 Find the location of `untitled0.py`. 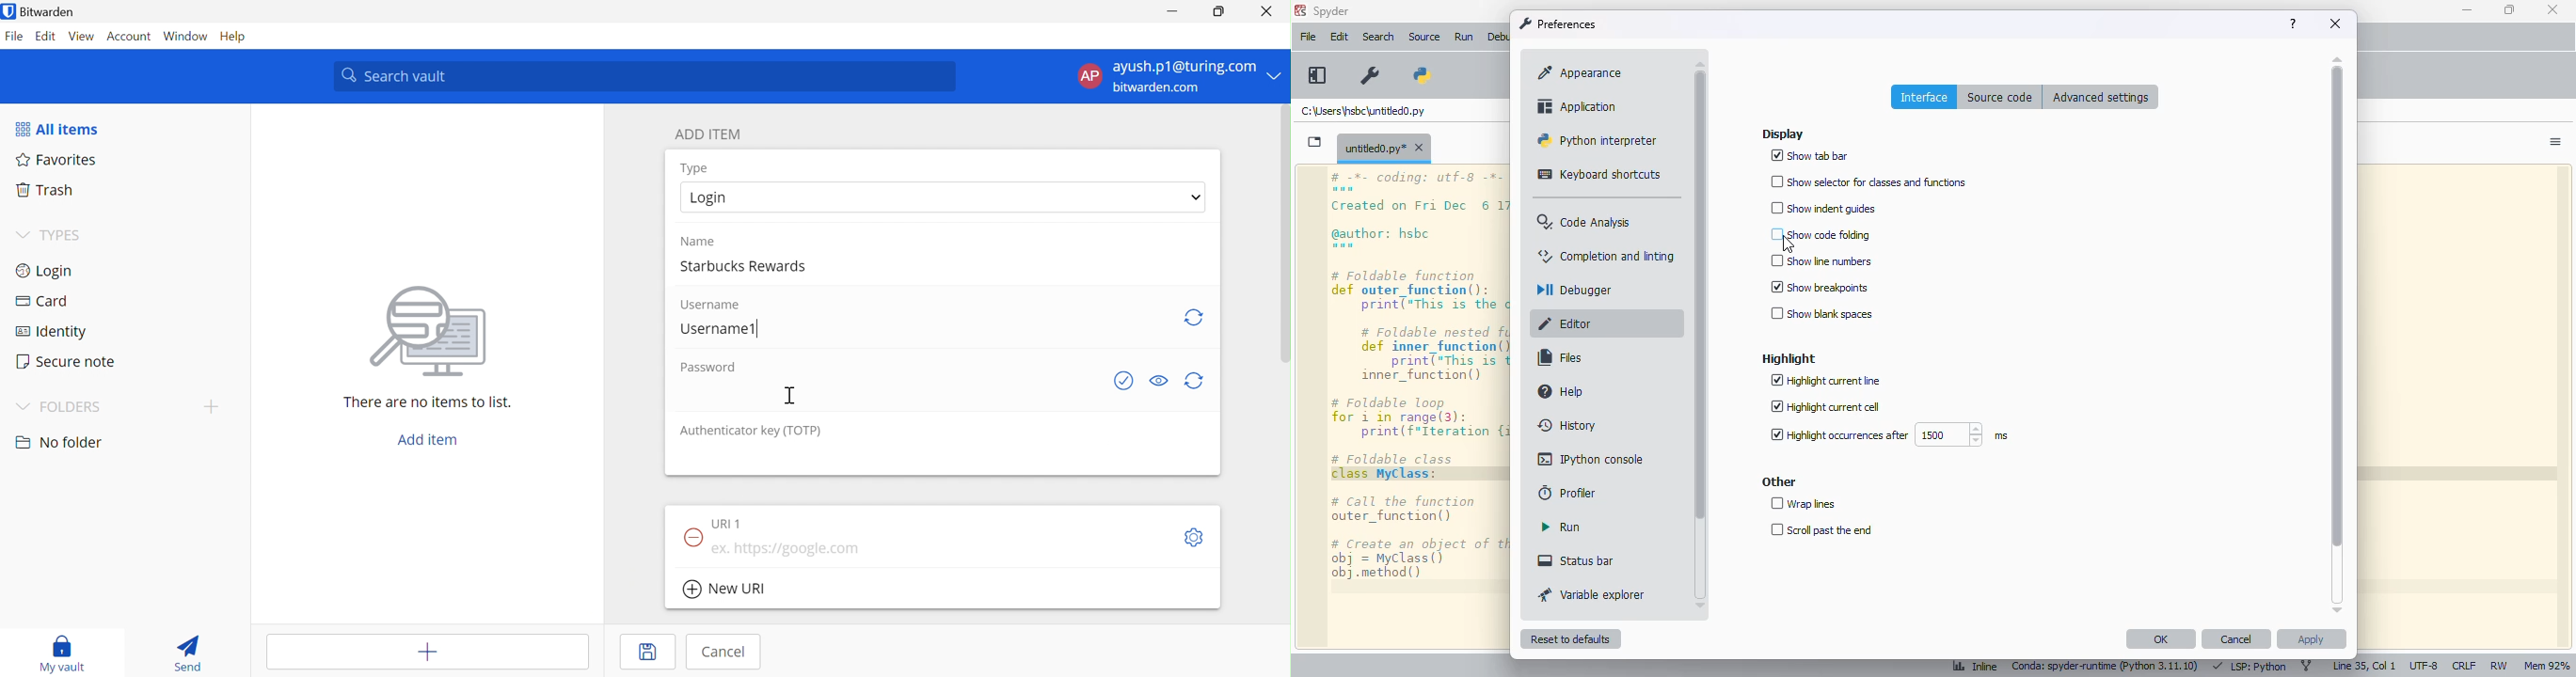

untitled0.py is located at coordinates (1384, 147).